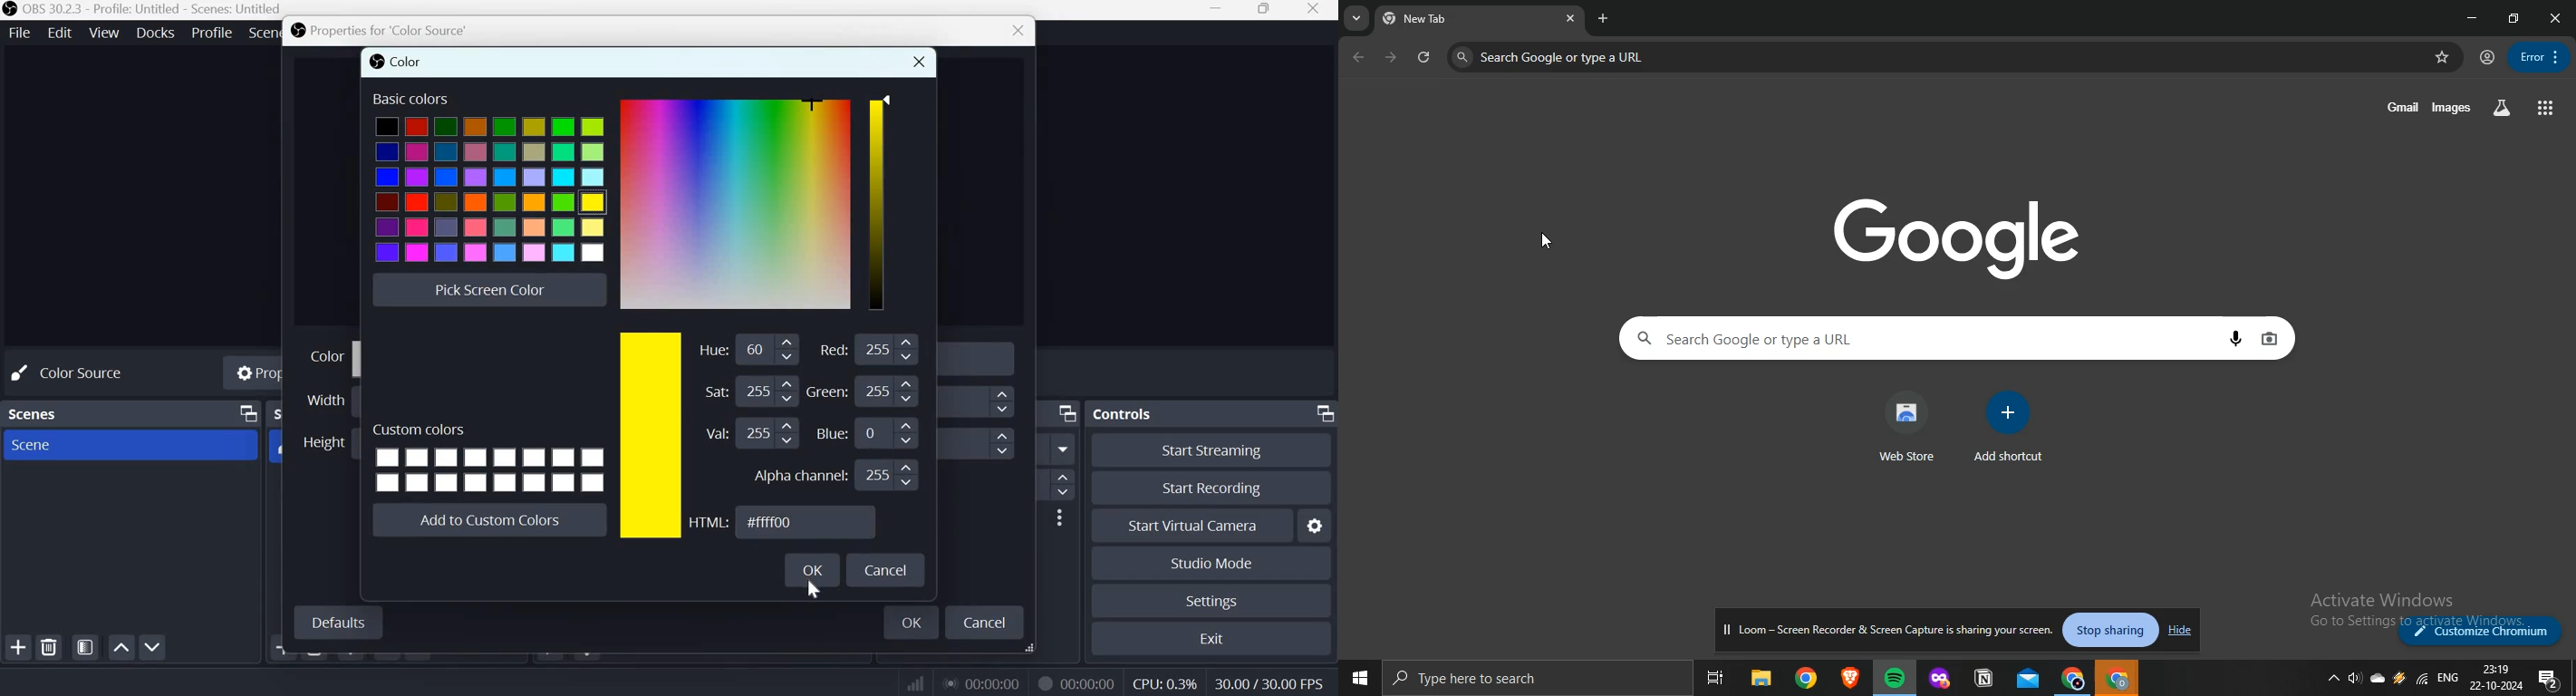 The height and width of the screenshot is (700, 2576). Describe the element at coordinates (121, 647) in the screenshot. I see `Move scene up` at that location.